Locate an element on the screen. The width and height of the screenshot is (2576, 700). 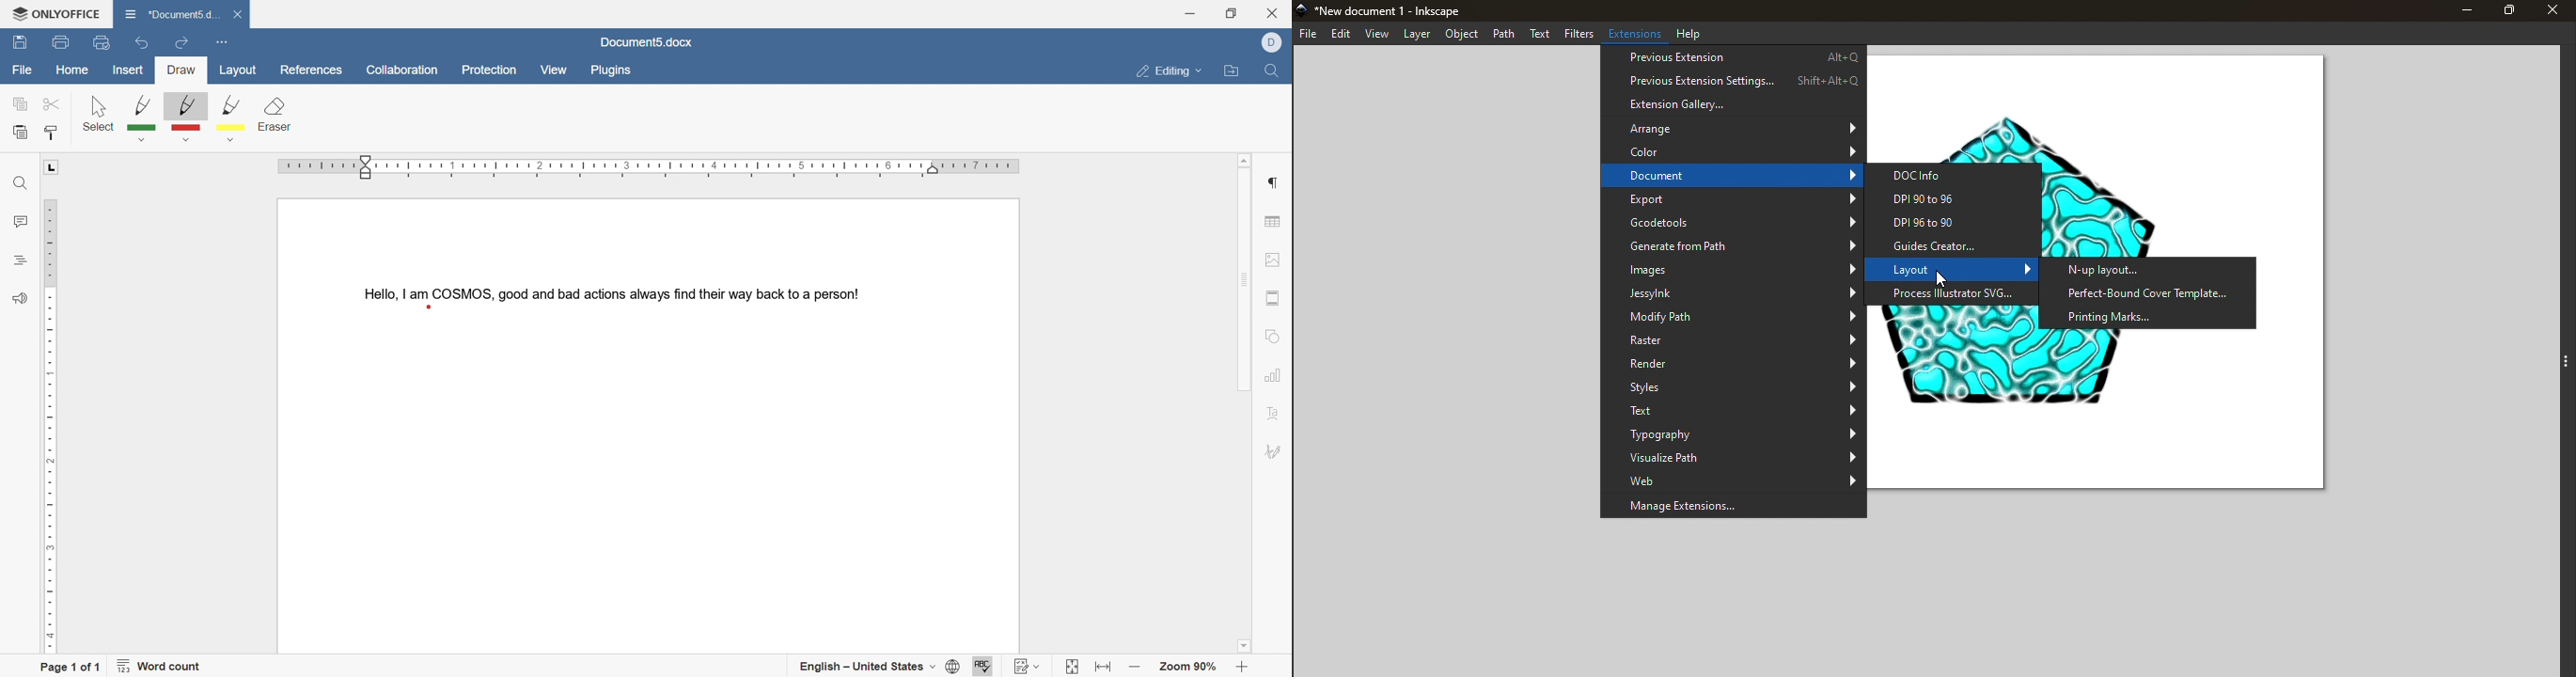
scroll bar is located at coordinates (1243, 277).